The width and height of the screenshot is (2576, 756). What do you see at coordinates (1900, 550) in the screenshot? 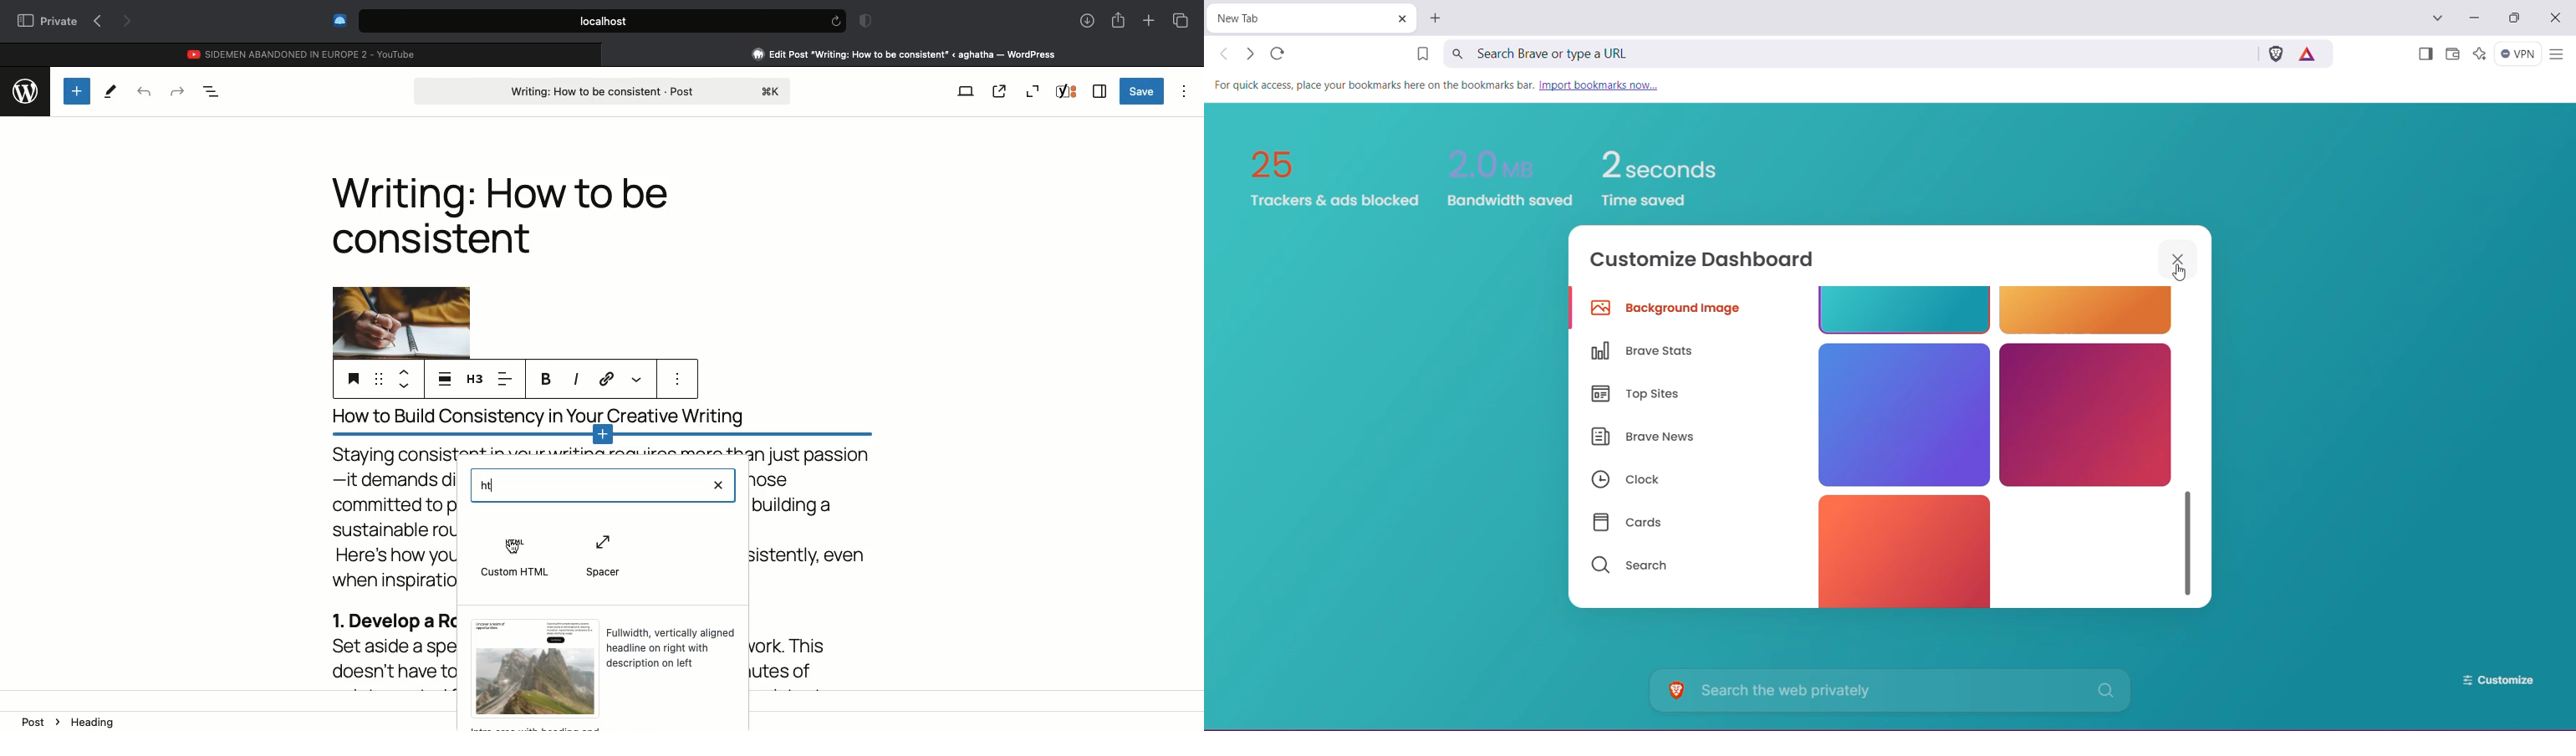
I see `color 3 #e8584c` at bounding box center [1900, 550].